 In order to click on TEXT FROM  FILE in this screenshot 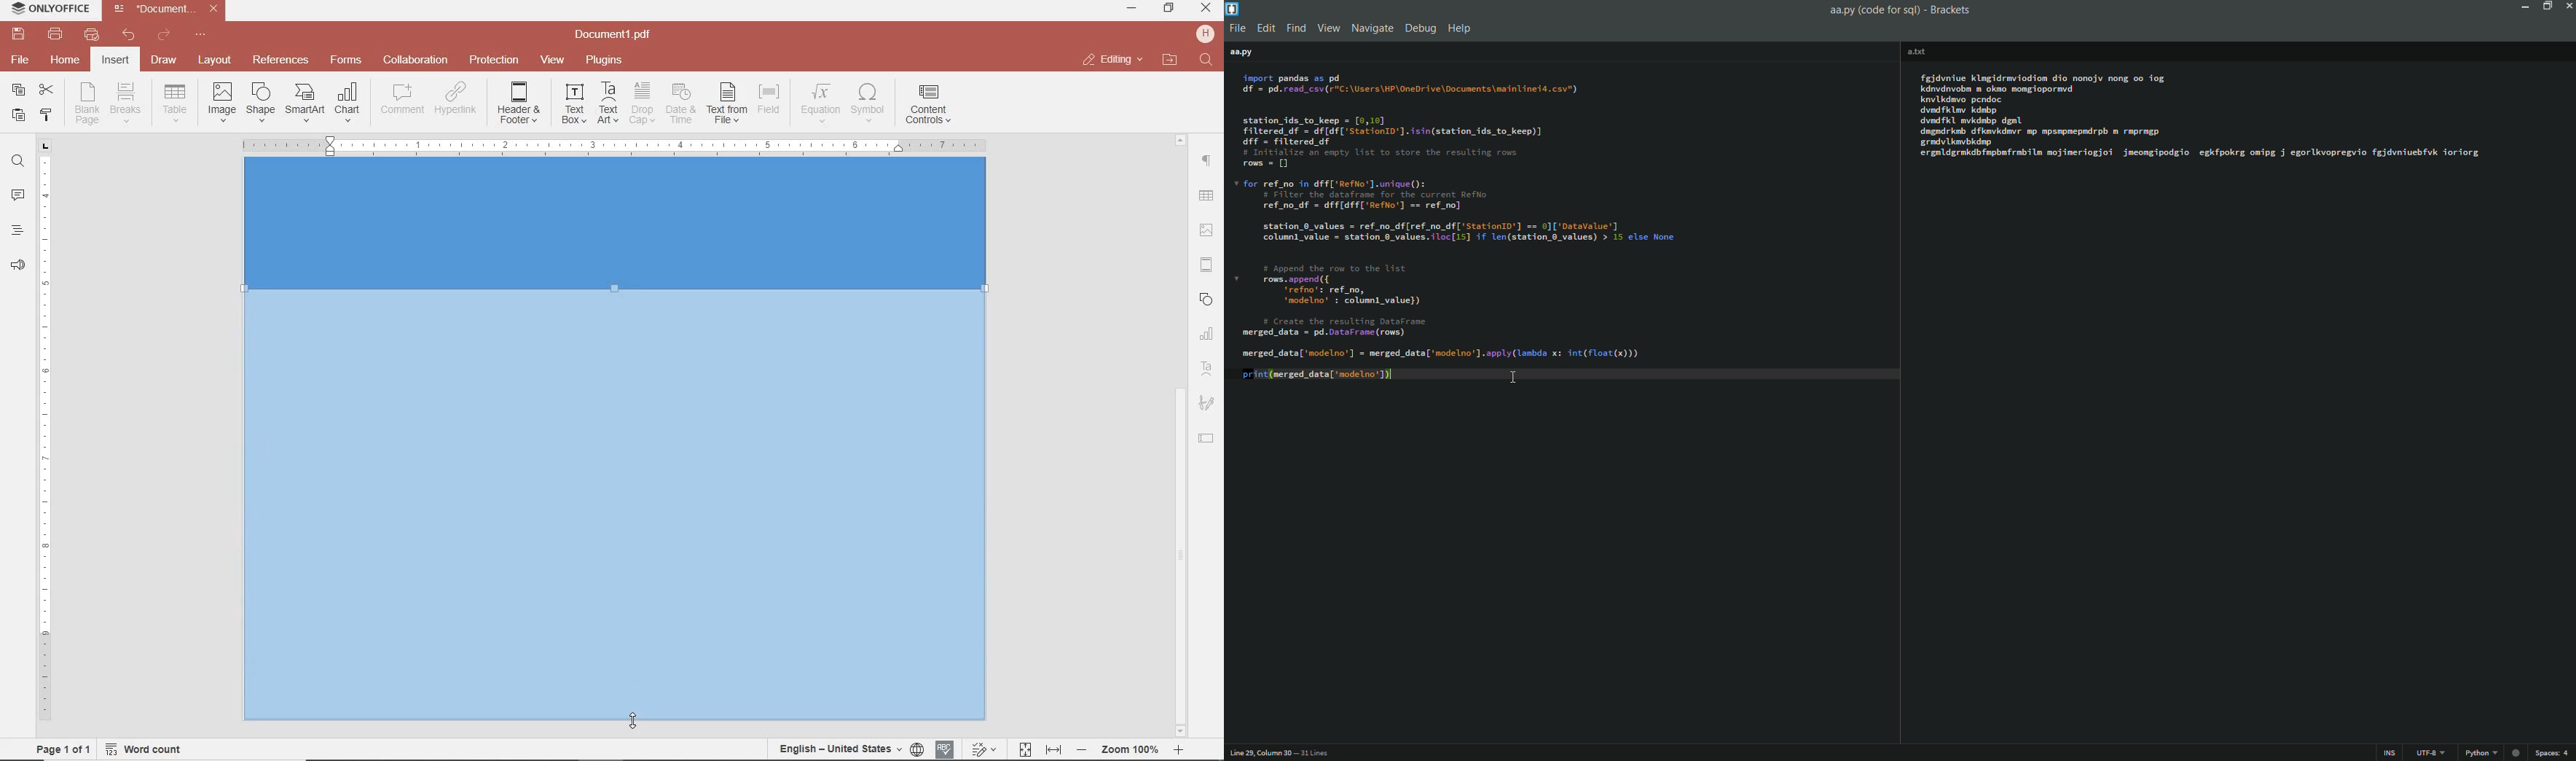, I will do `click(727, 104)`.